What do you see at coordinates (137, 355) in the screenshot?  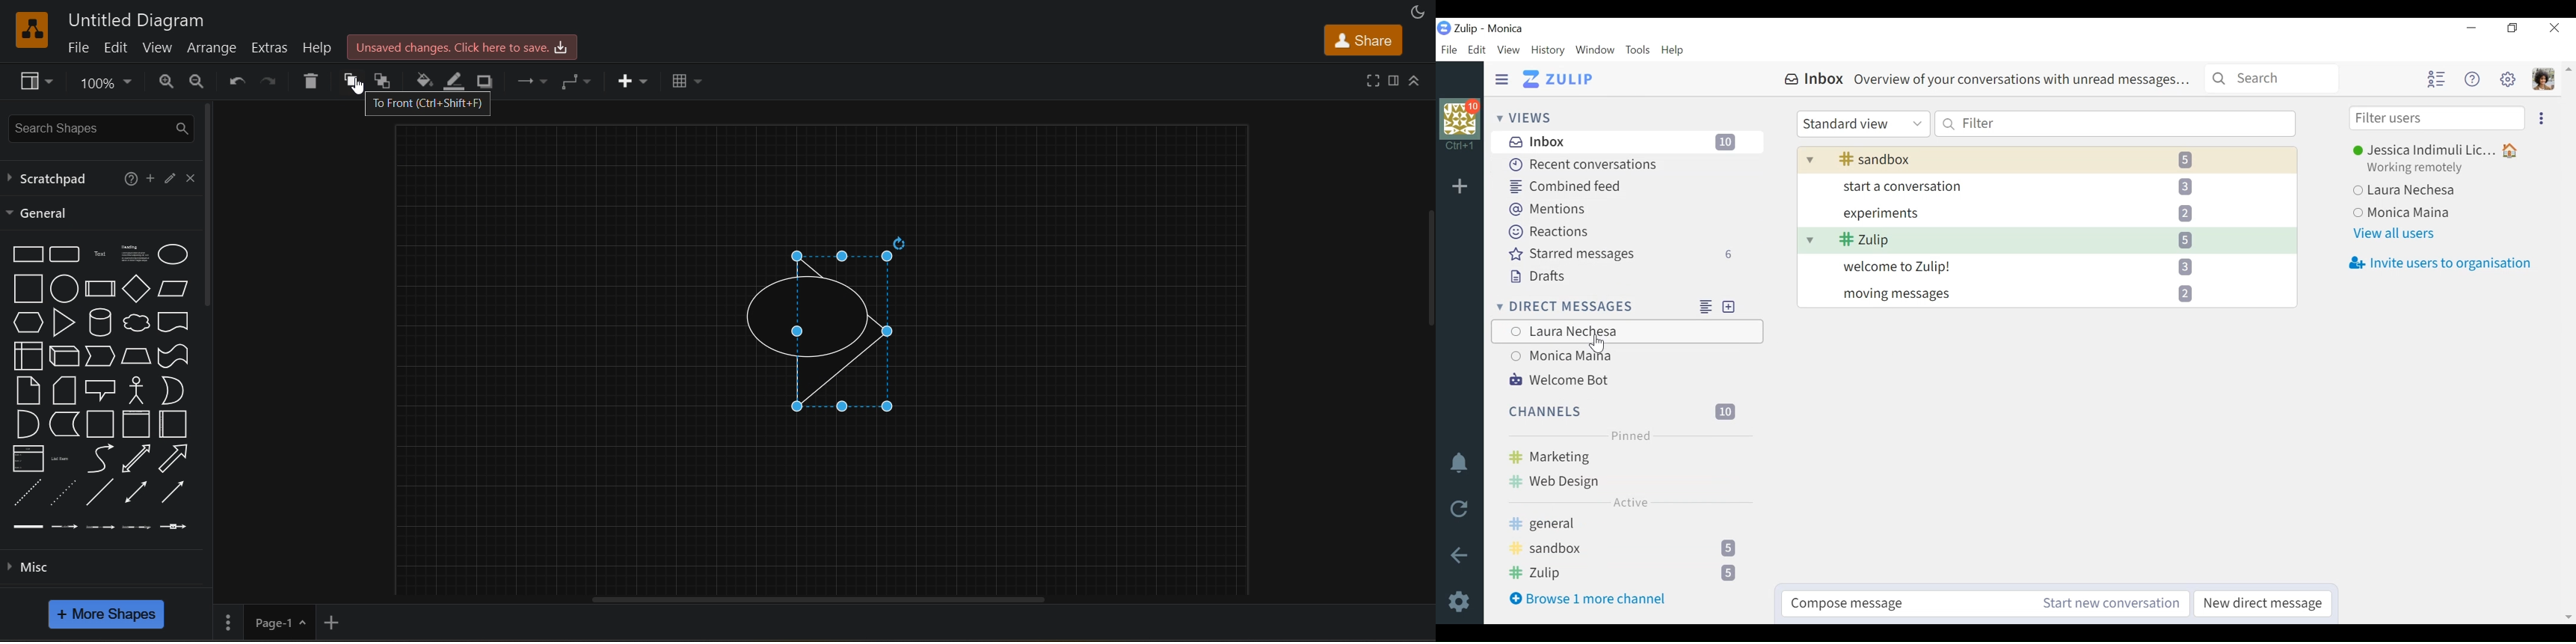 I see `trapezoid` at bounding box center [137, 355].